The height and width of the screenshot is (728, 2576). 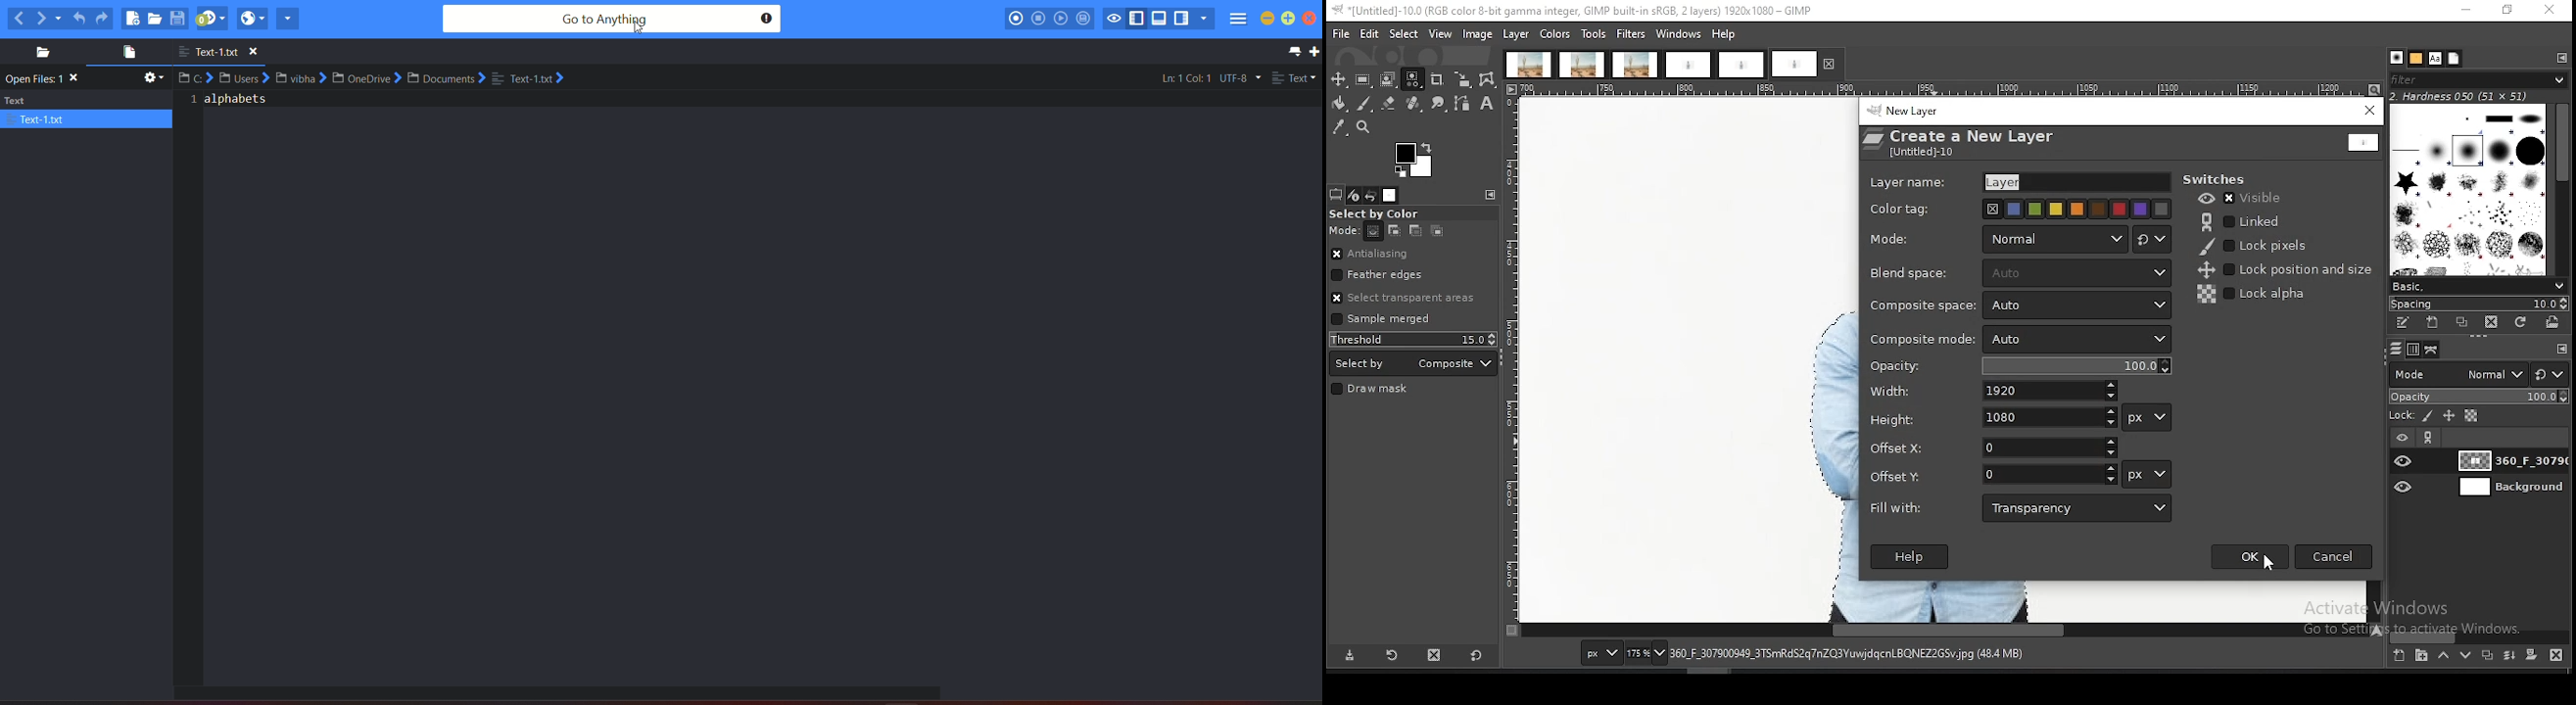 I want to click on new tab, so click(x=1314, y=52).